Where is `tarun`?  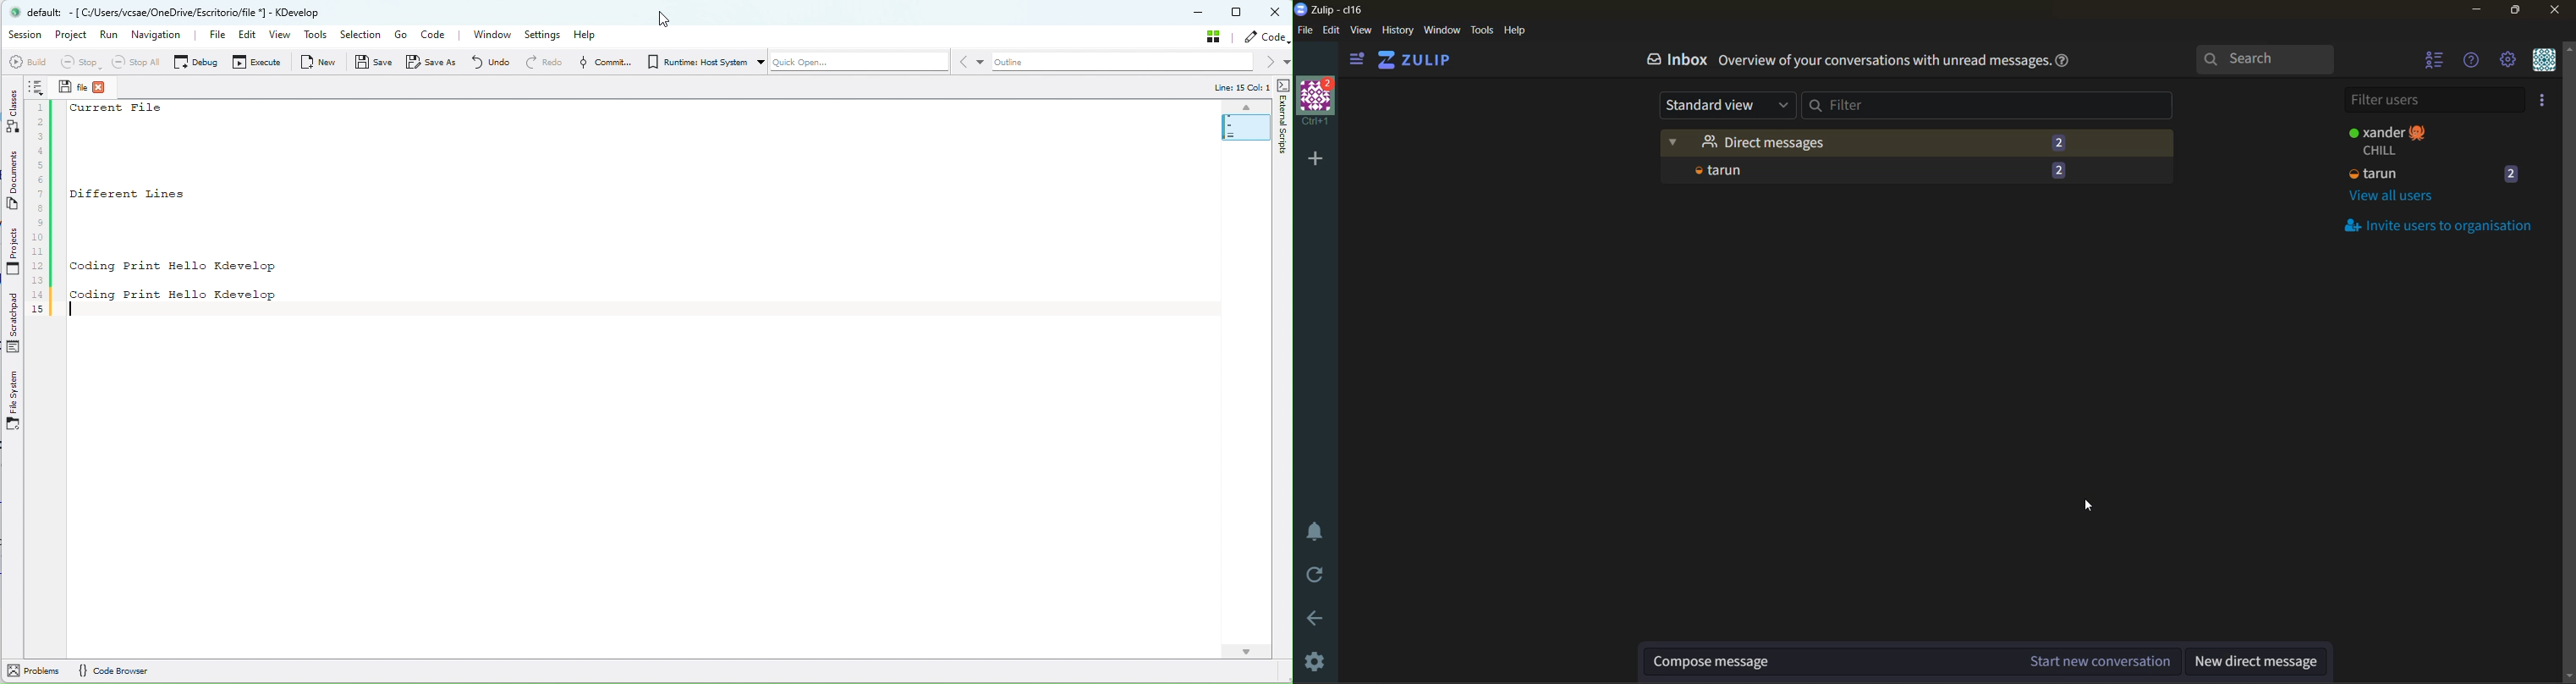
tarun is located at coordinates (2435, 173).